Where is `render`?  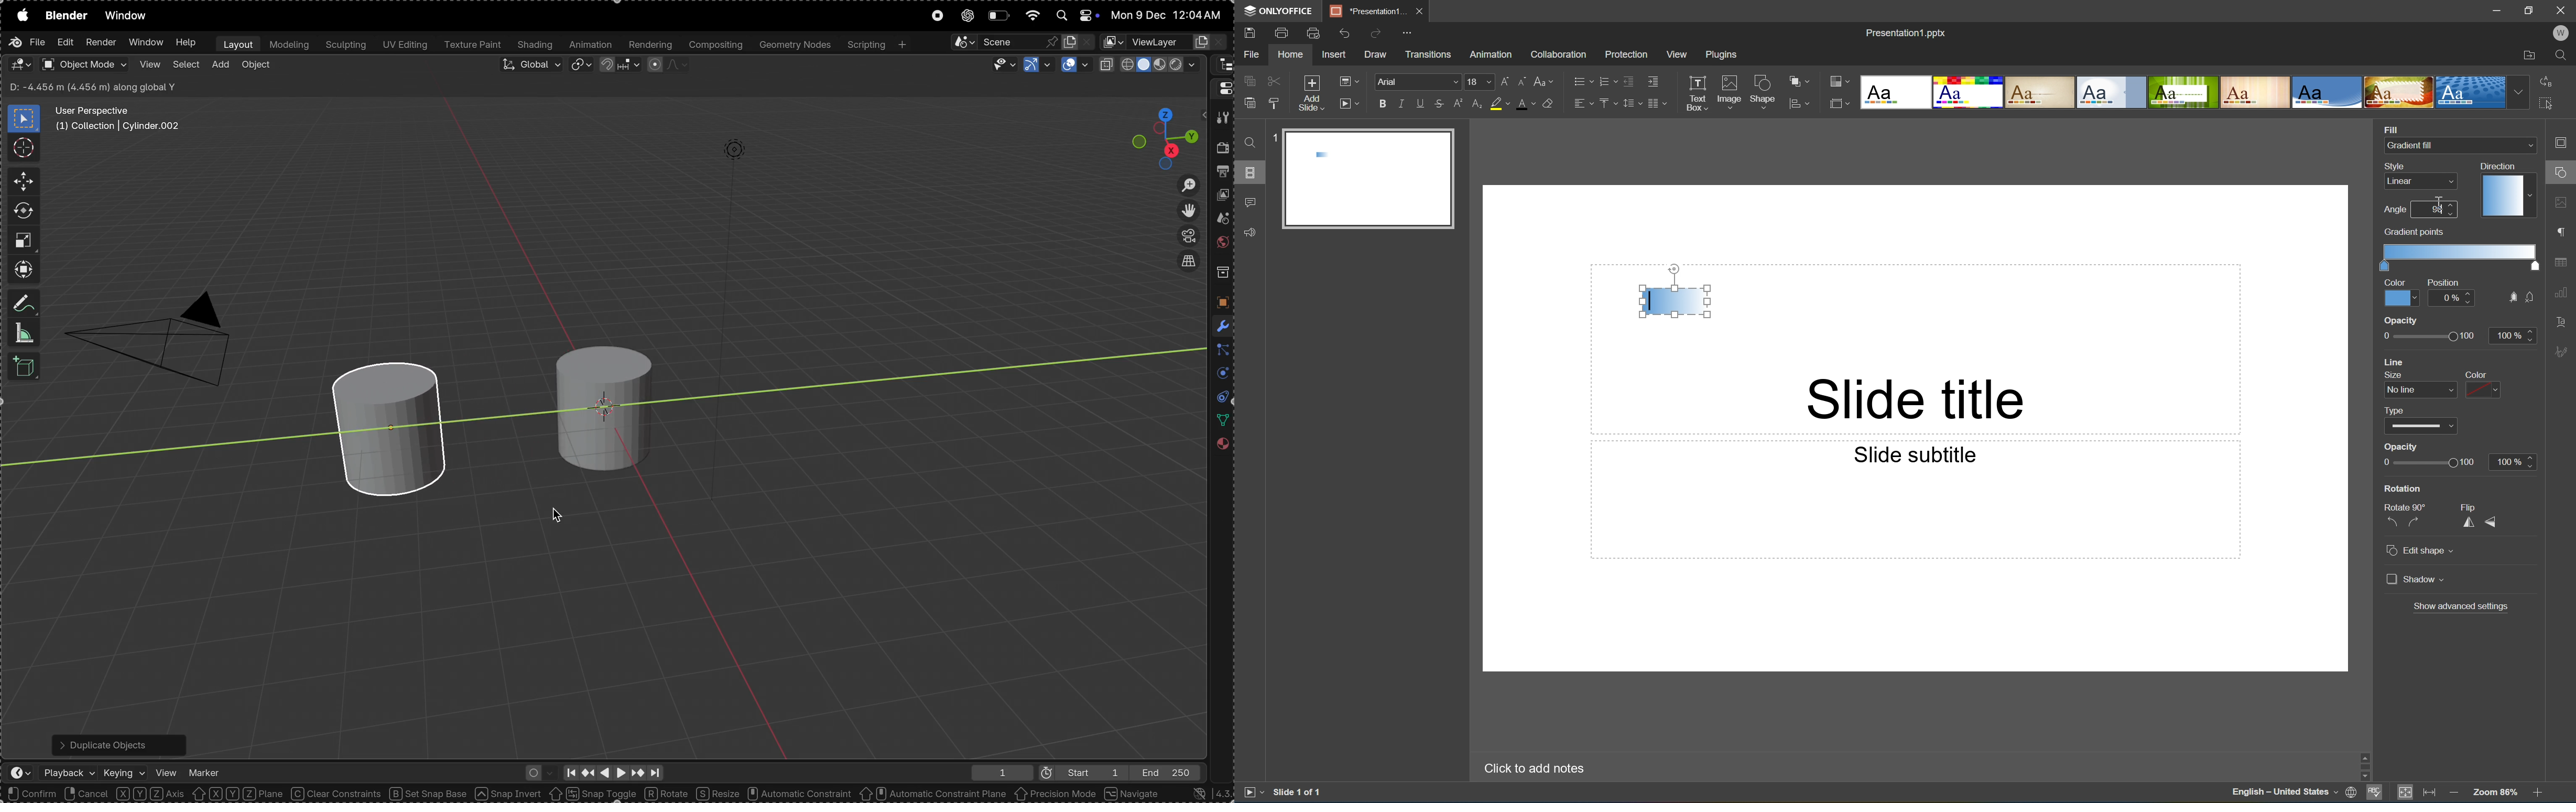 render is located at coordinates (101, 42).